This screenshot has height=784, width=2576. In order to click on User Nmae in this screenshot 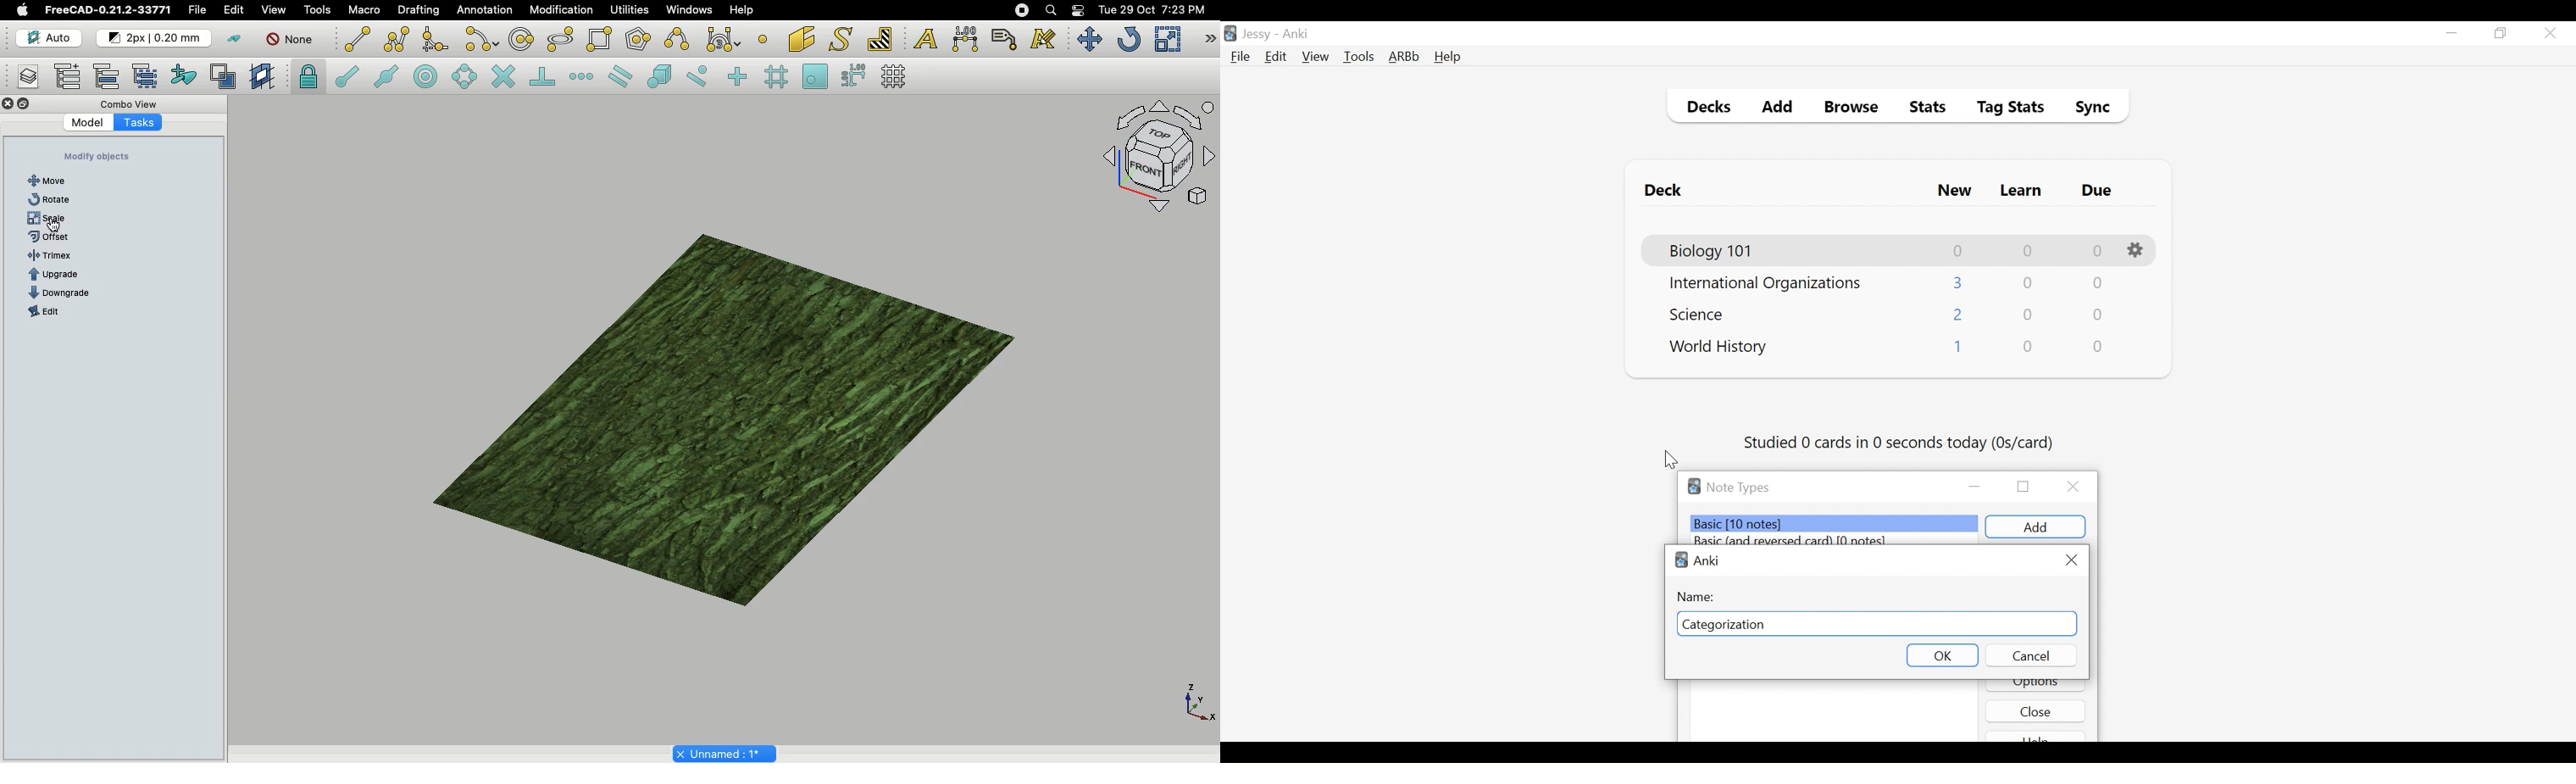, I will do `click(1259, 35)`.